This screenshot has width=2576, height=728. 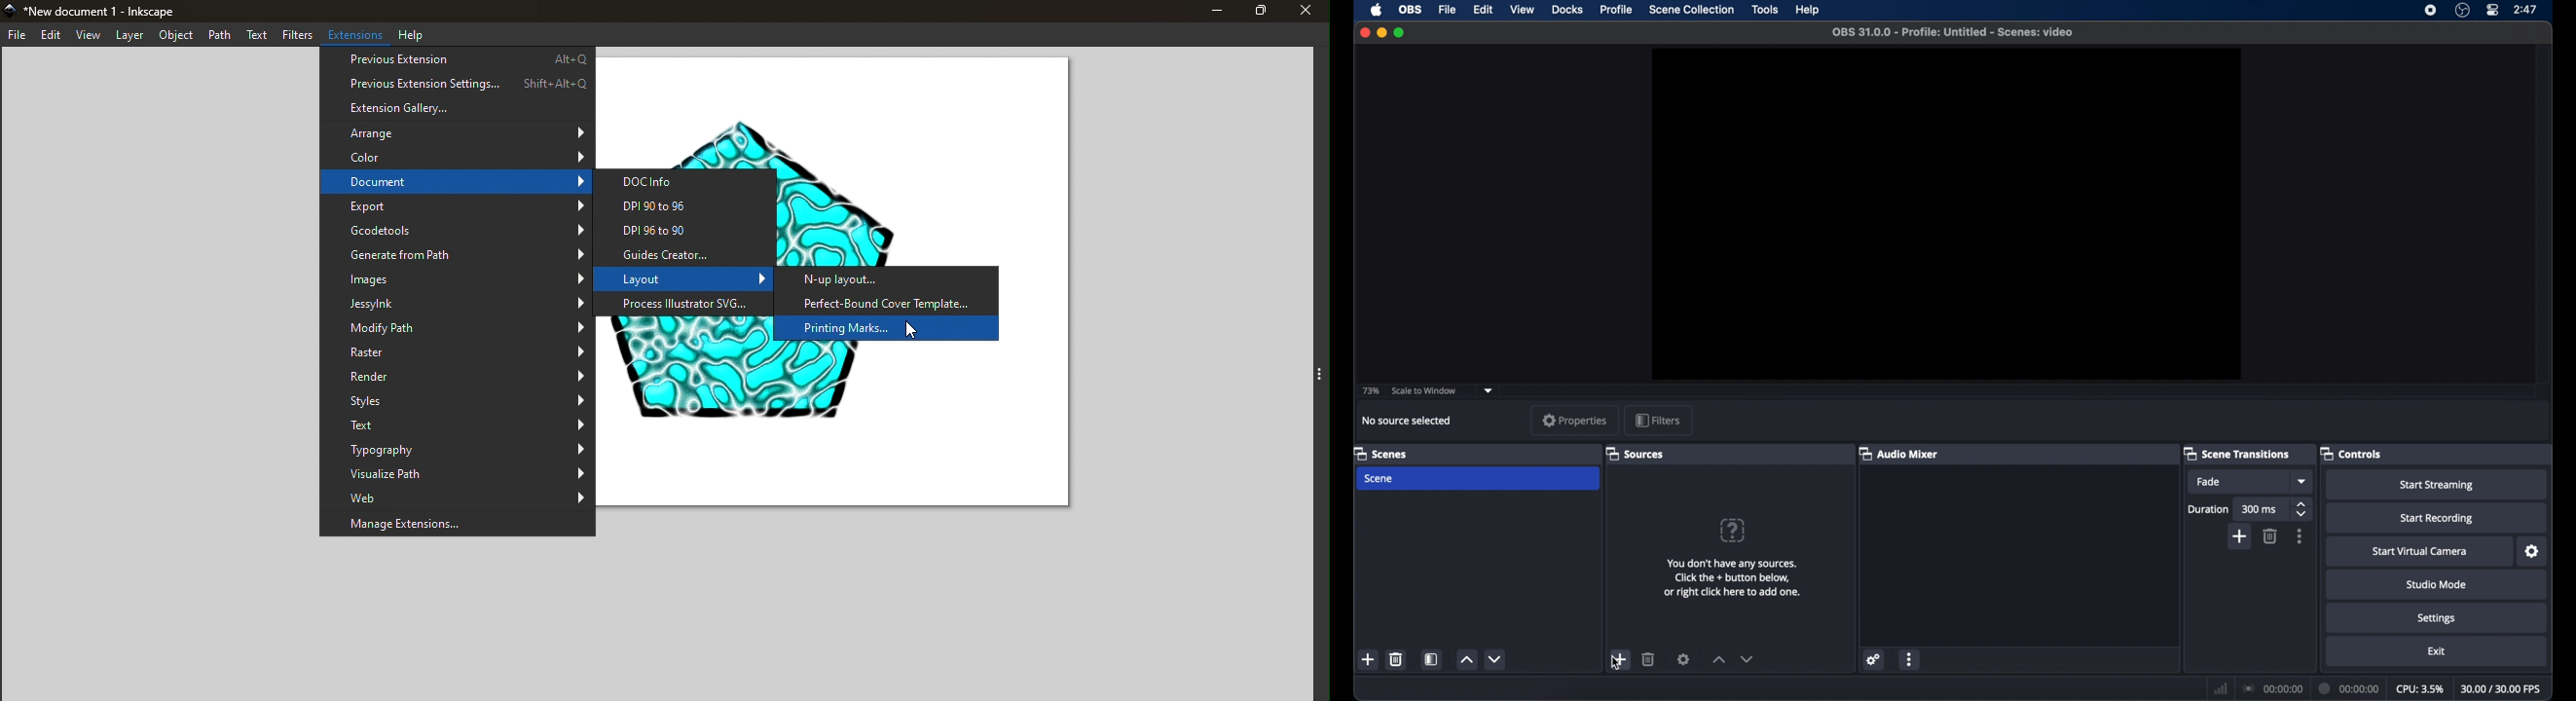 I want to click on Perfect-Bound Cover Template..., so click(x=889, y=303).